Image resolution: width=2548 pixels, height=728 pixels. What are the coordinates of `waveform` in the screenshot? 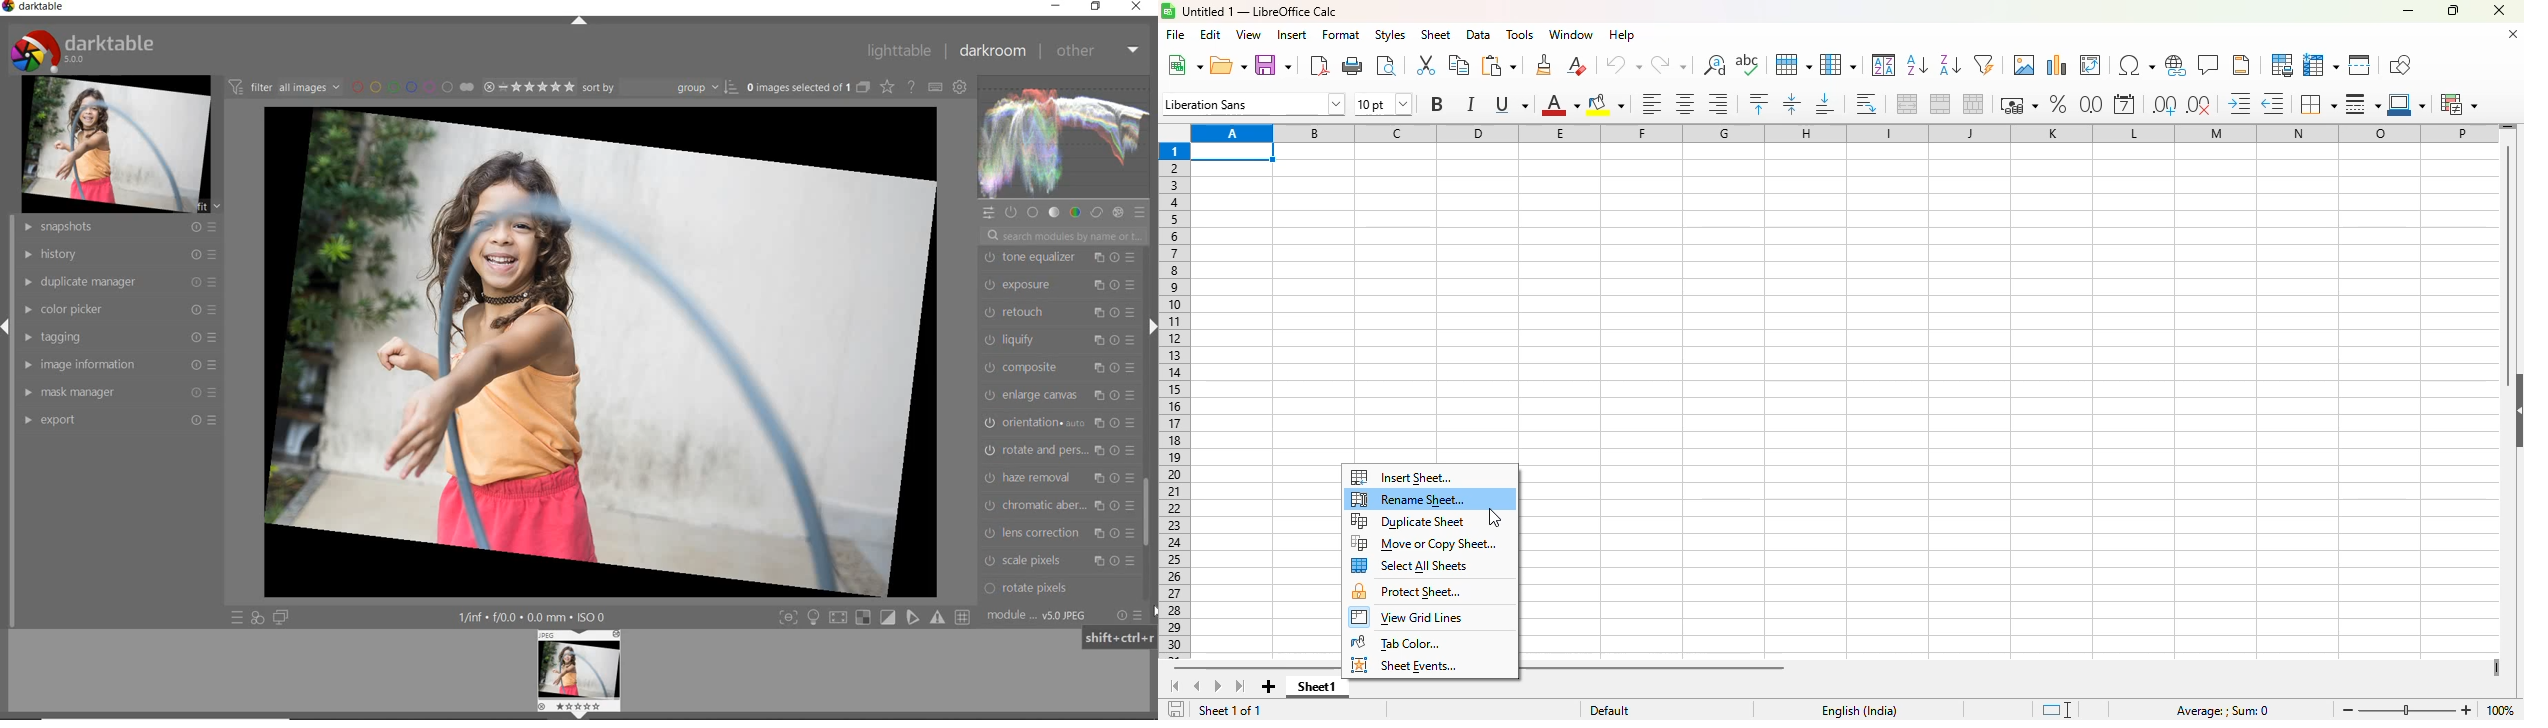 It's located at (1063, 137).